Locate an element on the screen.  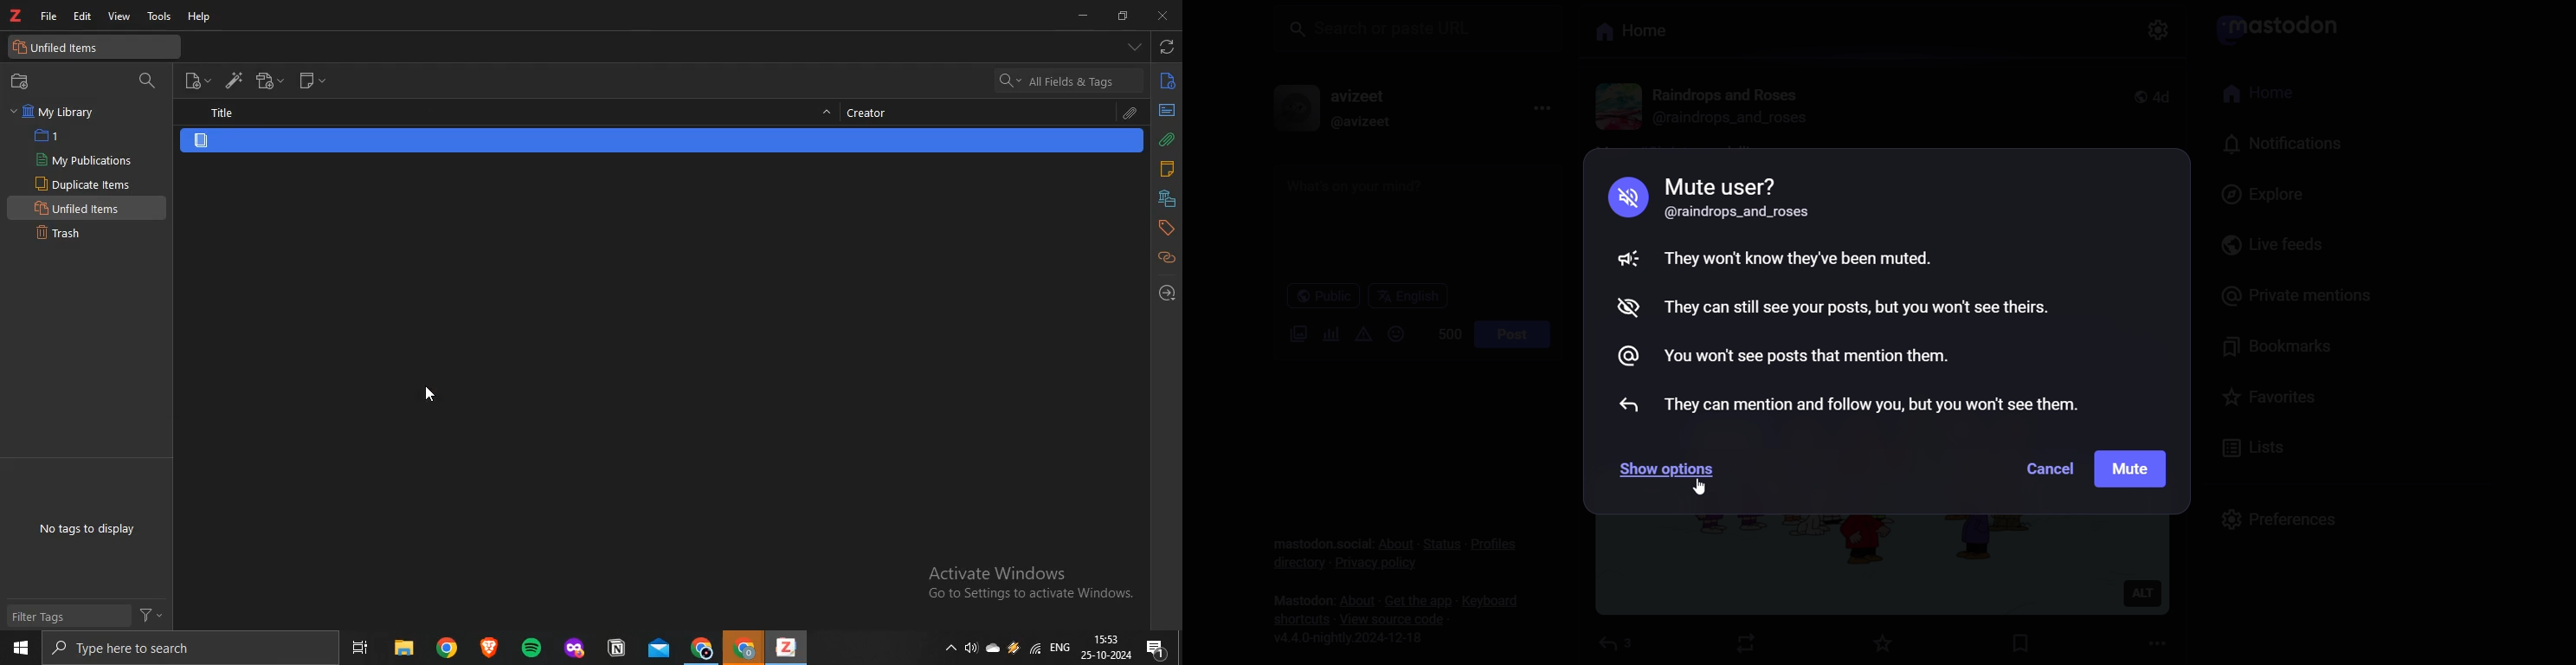
spotify is located at coordinates (527, 646).